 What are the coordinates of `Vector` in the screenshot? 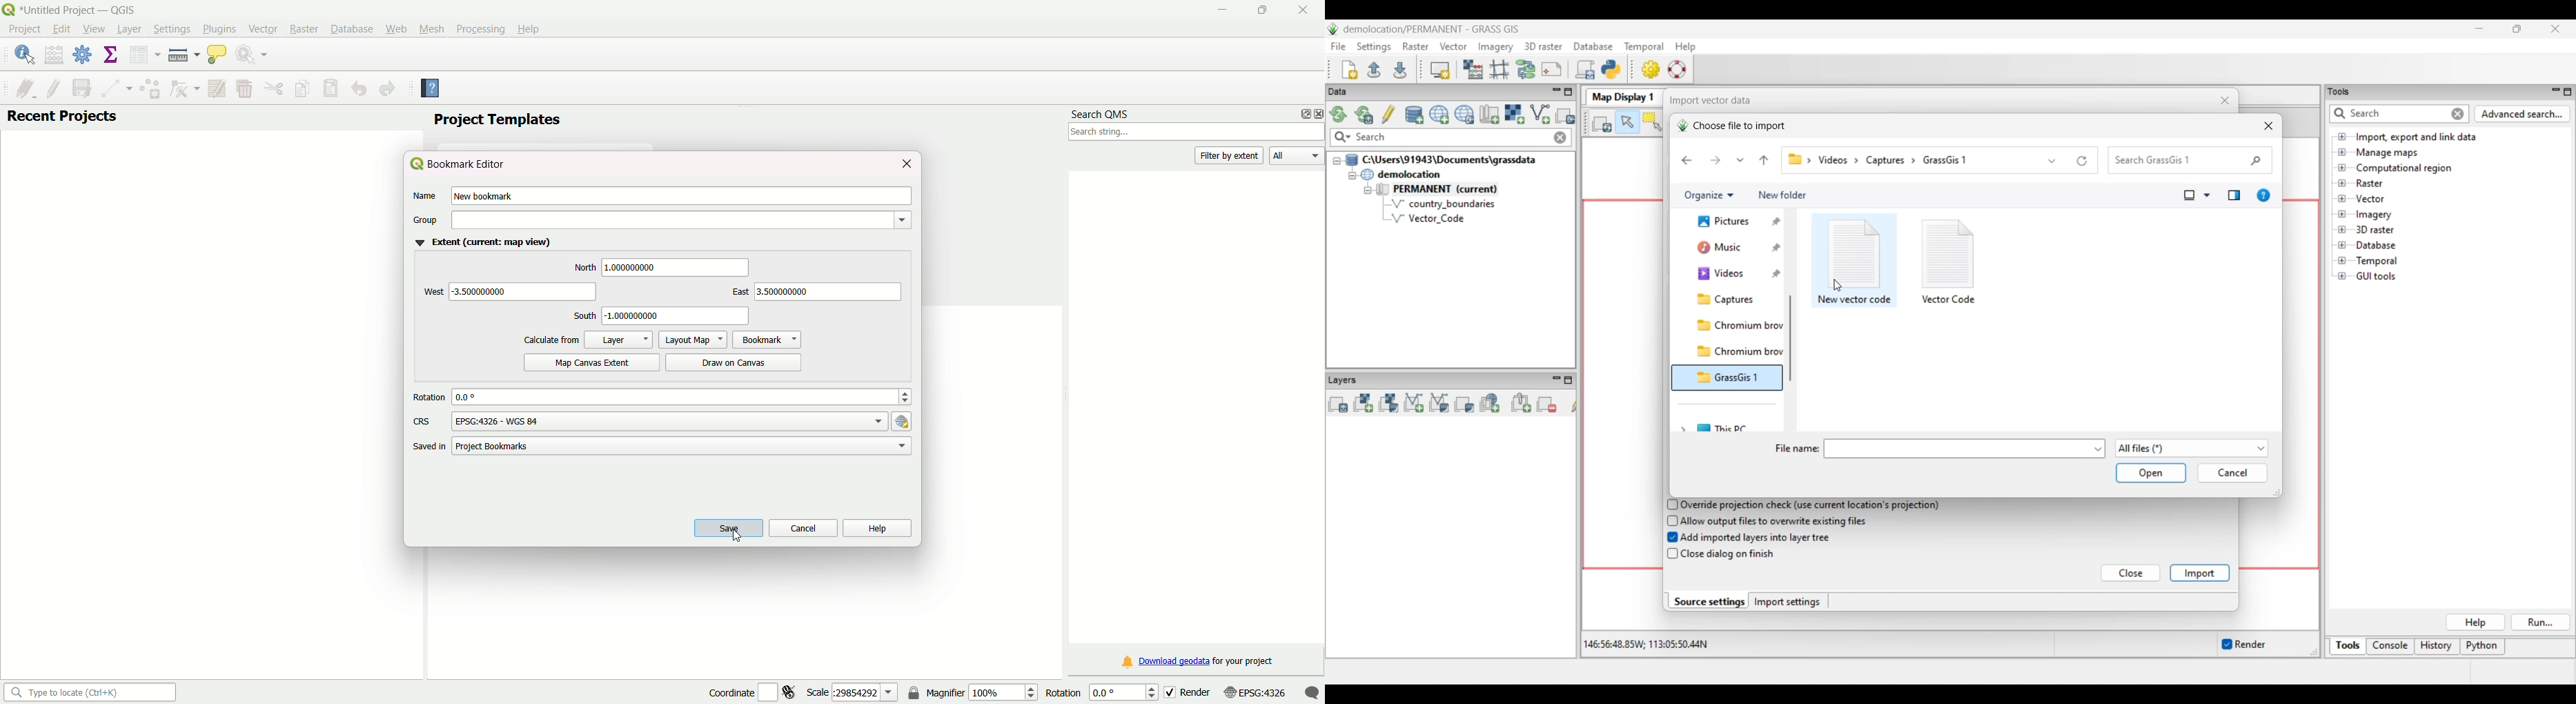 It's located at (262, 28).